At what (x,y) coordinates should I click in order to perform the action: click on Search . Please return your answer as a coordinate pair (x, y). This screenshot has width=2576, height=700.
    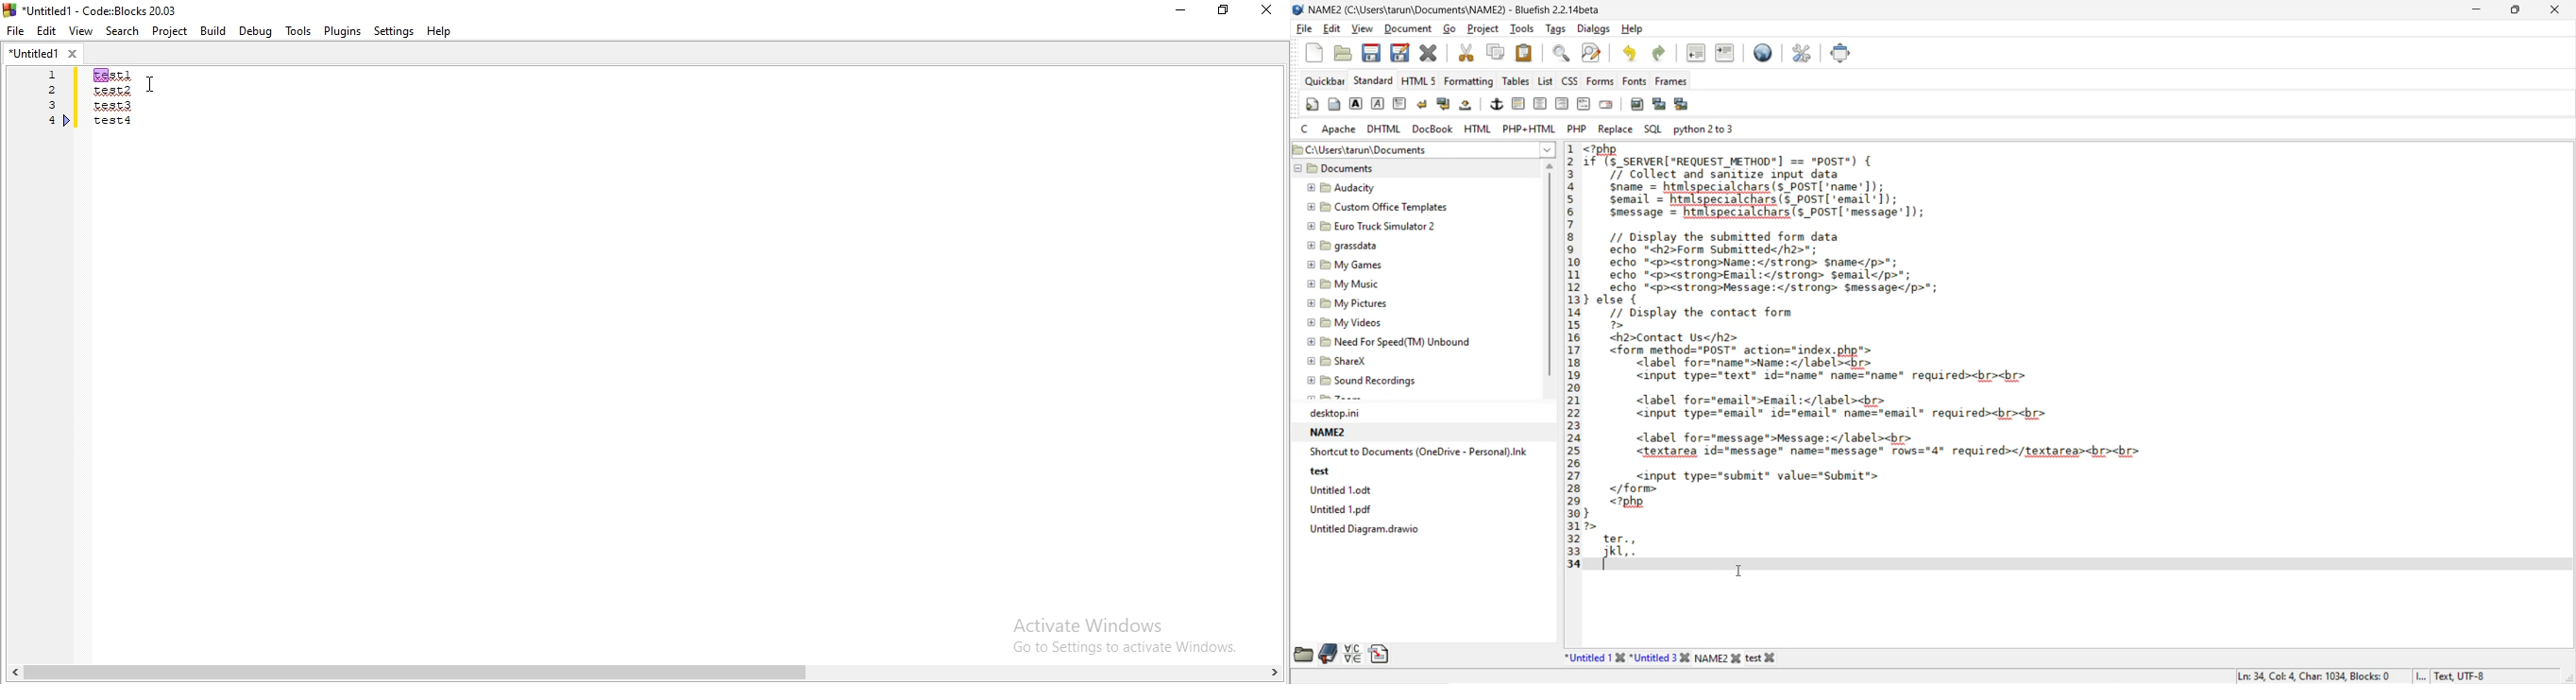
    Looking at the image, I should click on (120, 30).